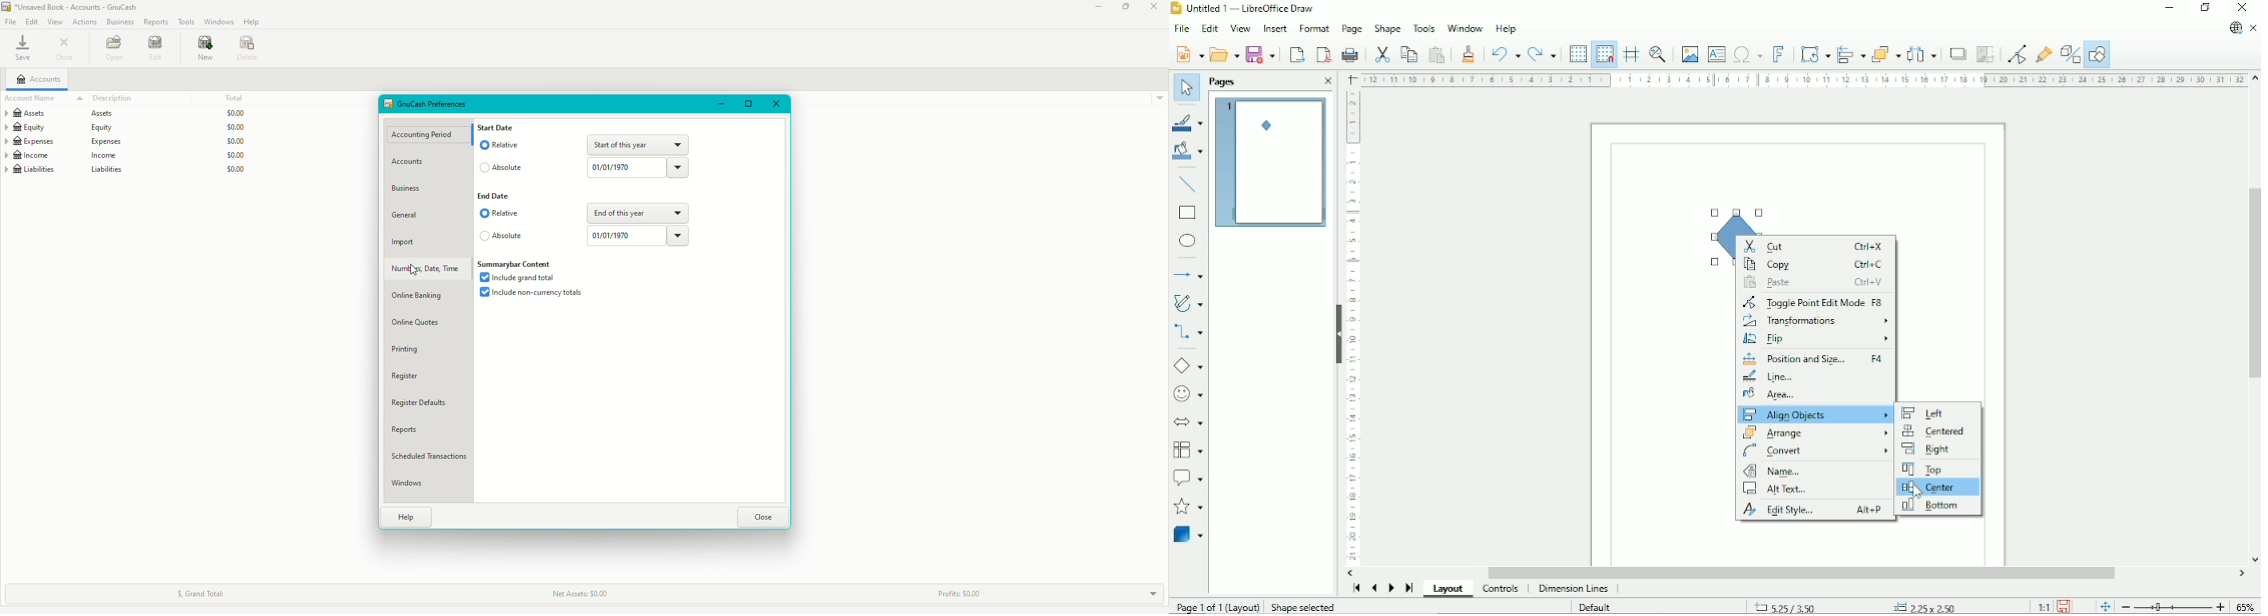  Describe the element at coordinates (120, 22) in the screenshot. I see `Business` at that location.